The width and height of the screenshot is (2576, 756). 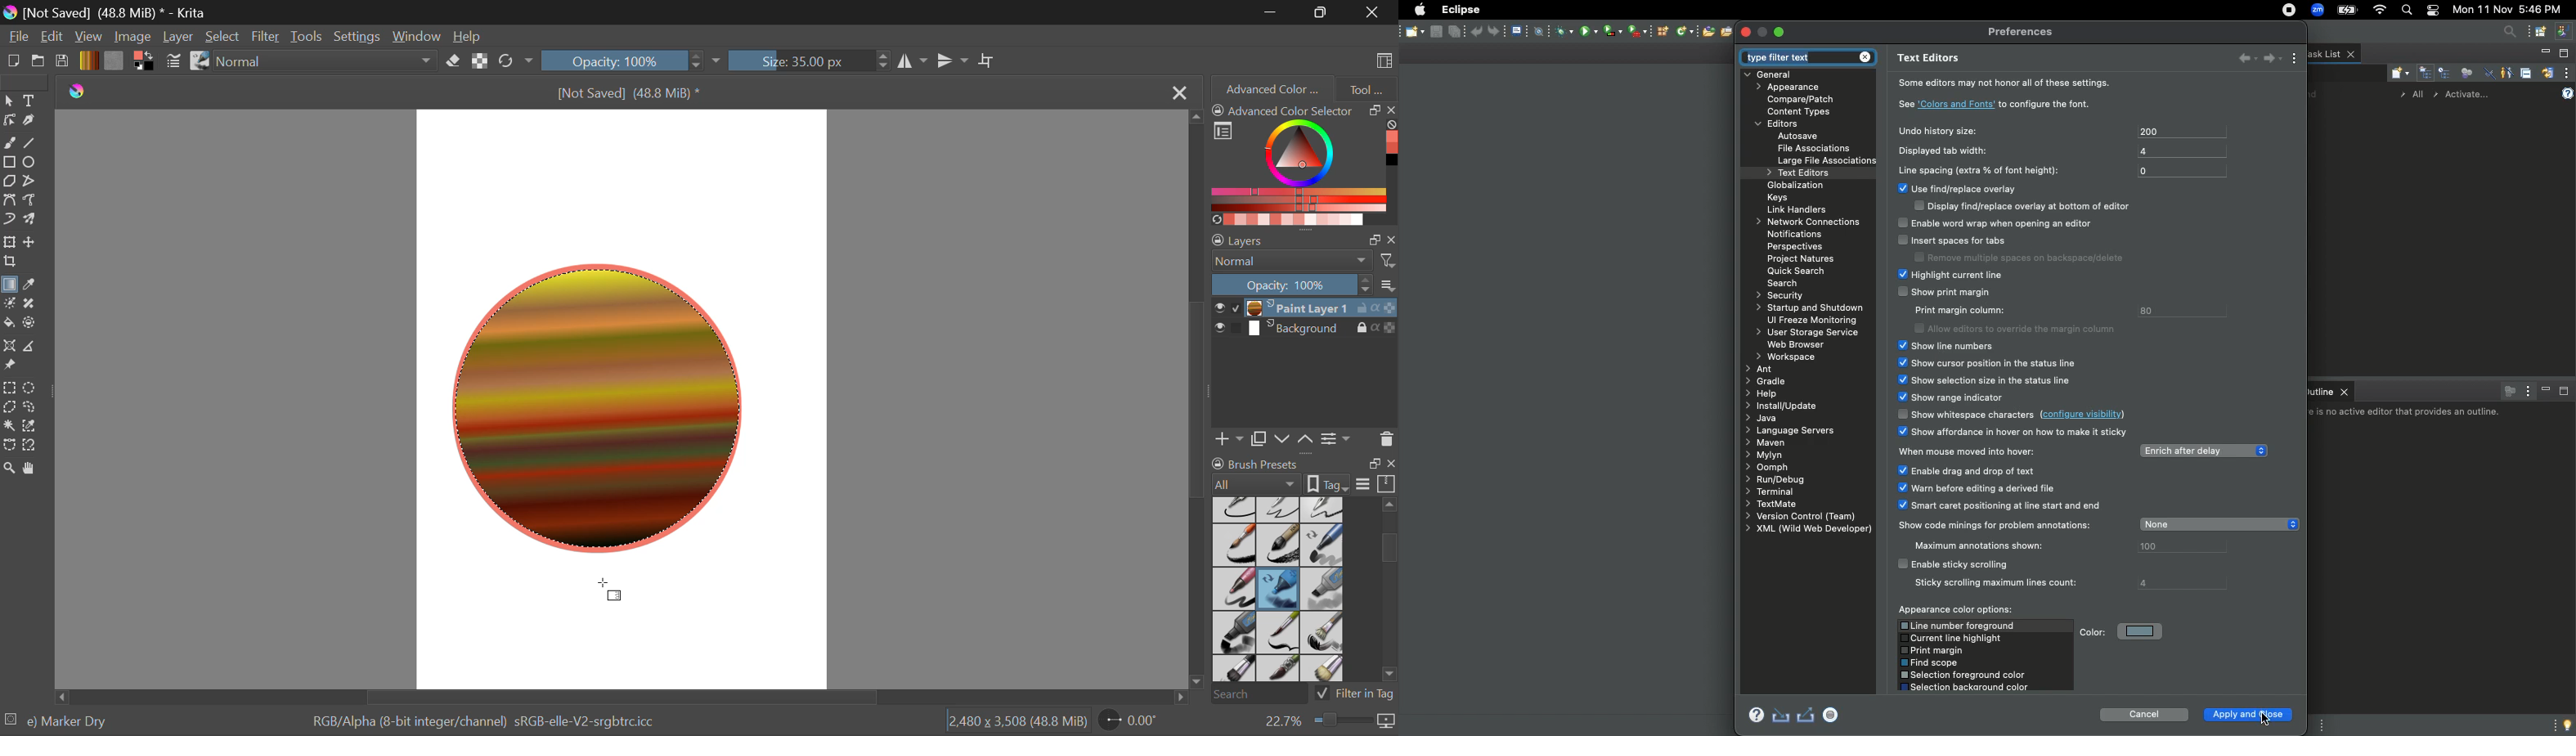 I want to click on Project natures, so click(x=1800, y=260).